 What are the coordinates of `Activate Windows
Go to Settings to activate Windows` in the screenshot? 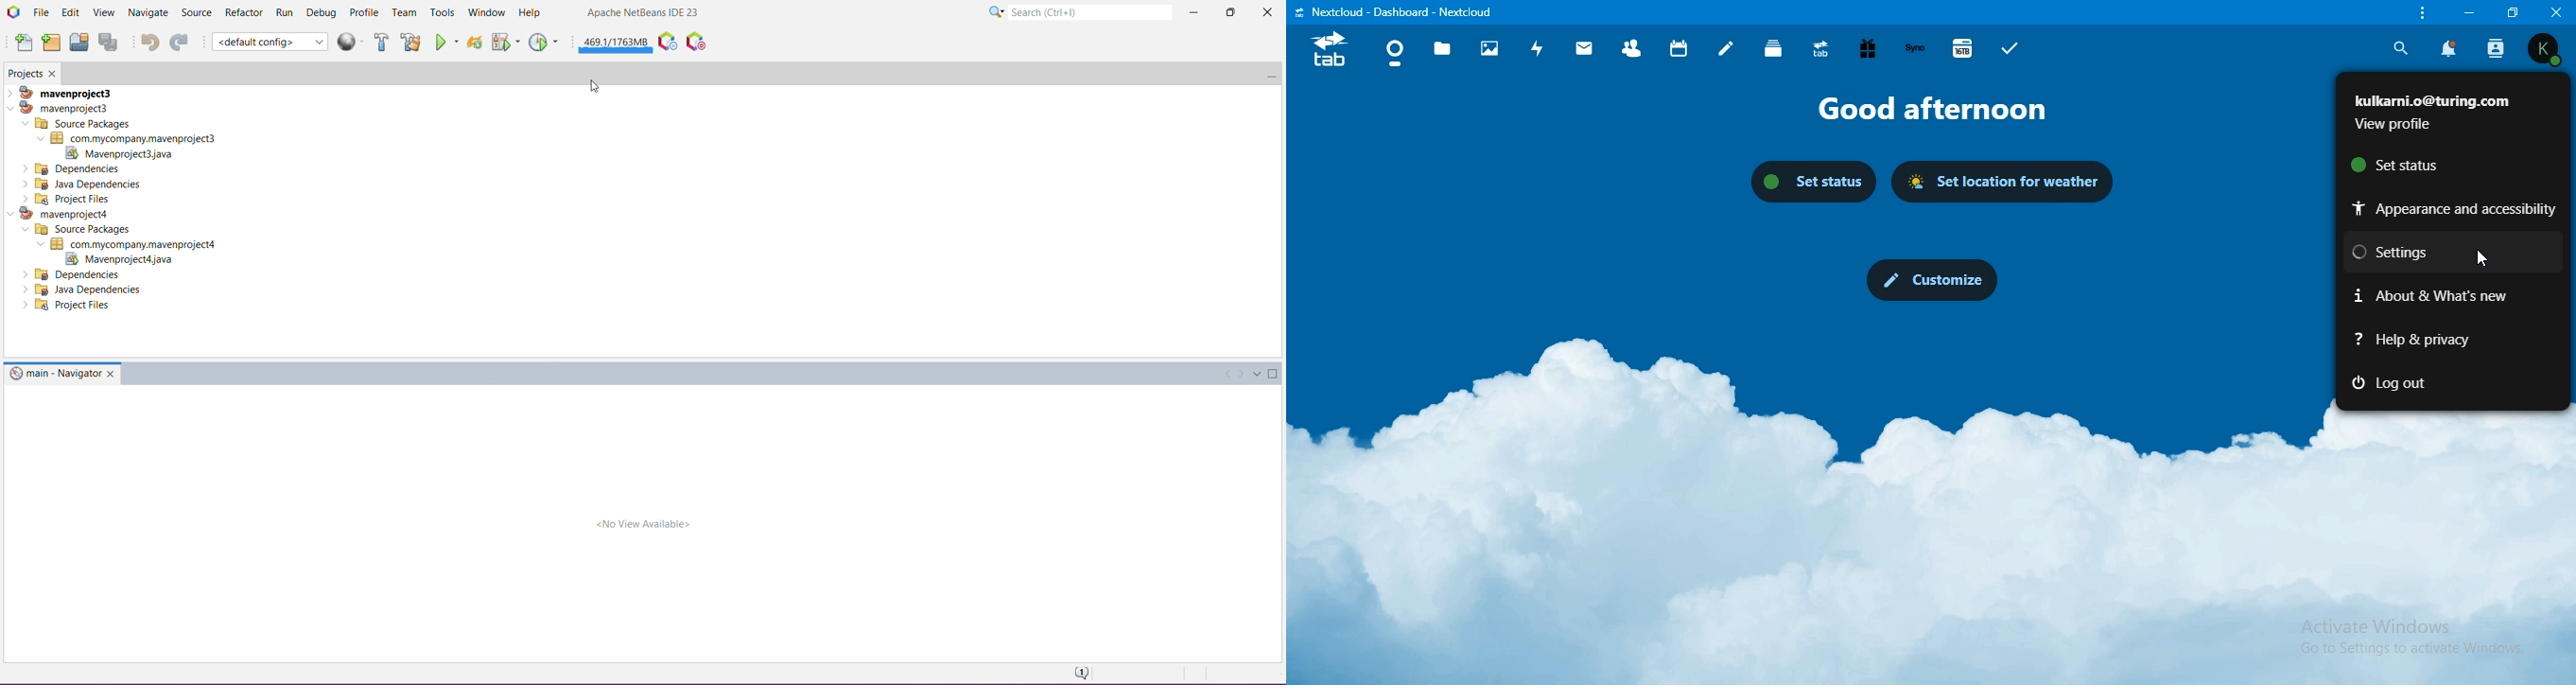 It's located at (2399, 635).